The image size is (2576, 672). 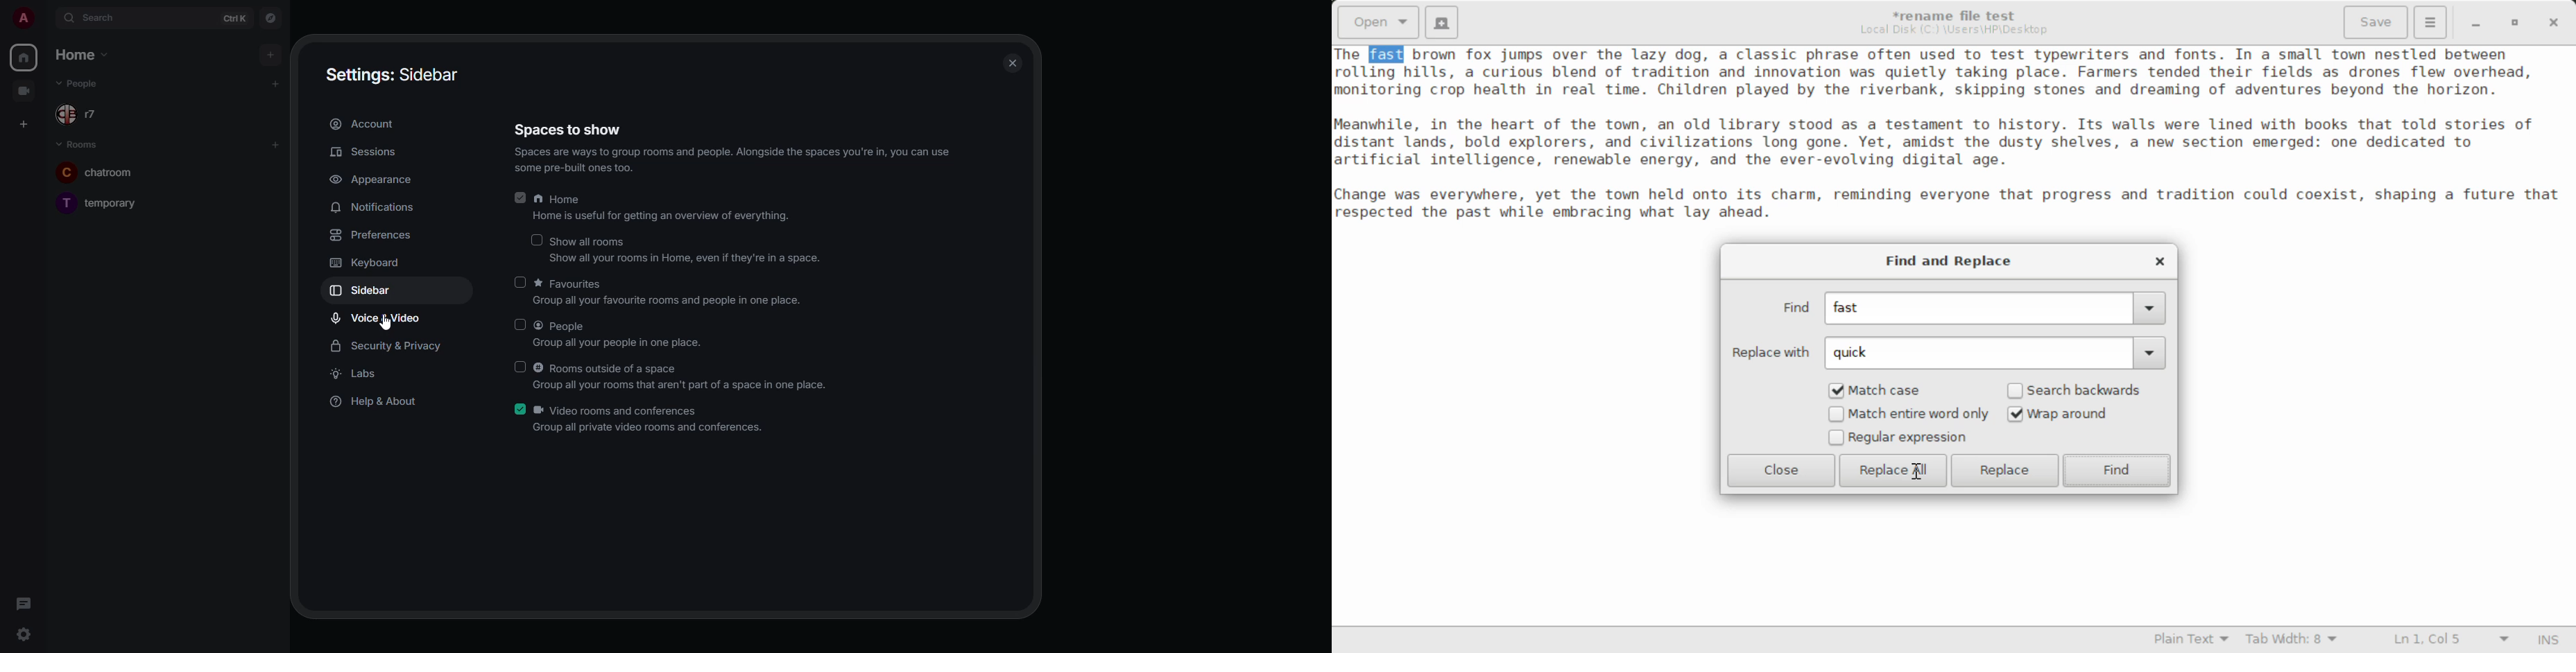 What do you see at coordinates (622, 343) in the screenshot?
I see `Group all your people in one place.` at bounding box center [622, 343].